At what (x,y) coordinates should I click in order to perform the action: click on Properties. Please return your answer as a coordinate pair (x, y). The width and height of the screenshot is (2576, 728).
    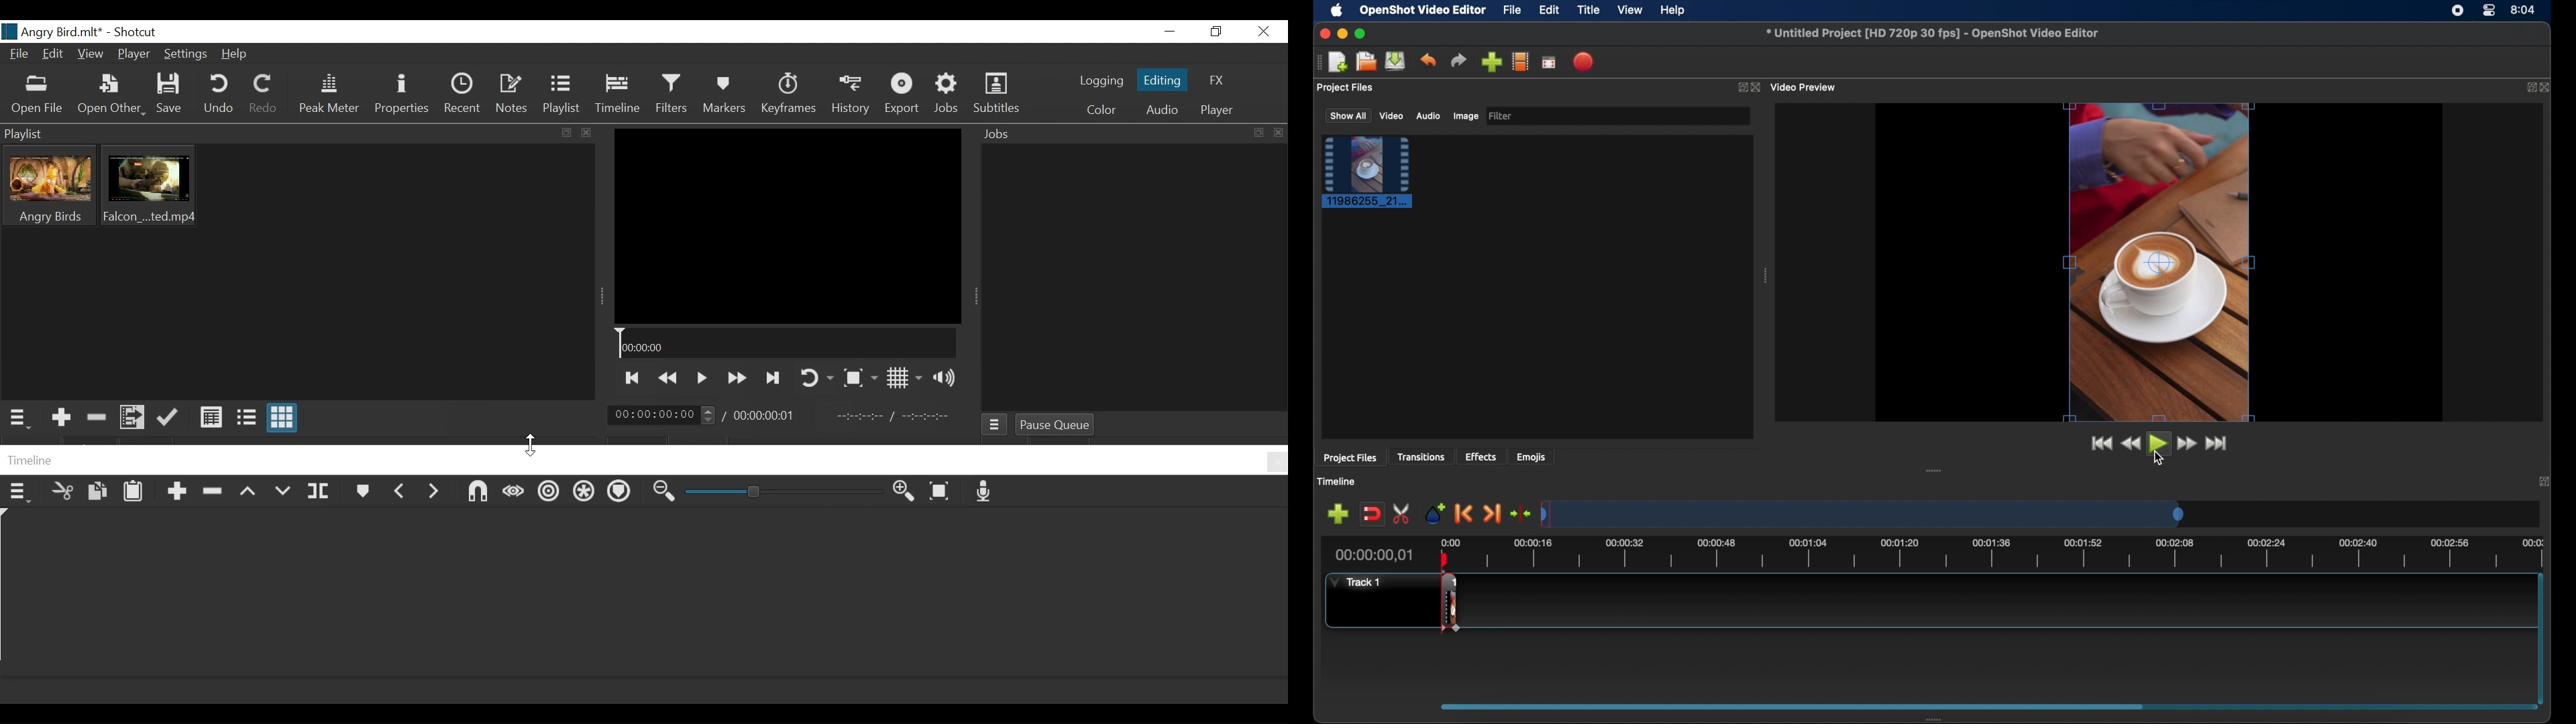
    Looking at the image, I should click on (401, 95).